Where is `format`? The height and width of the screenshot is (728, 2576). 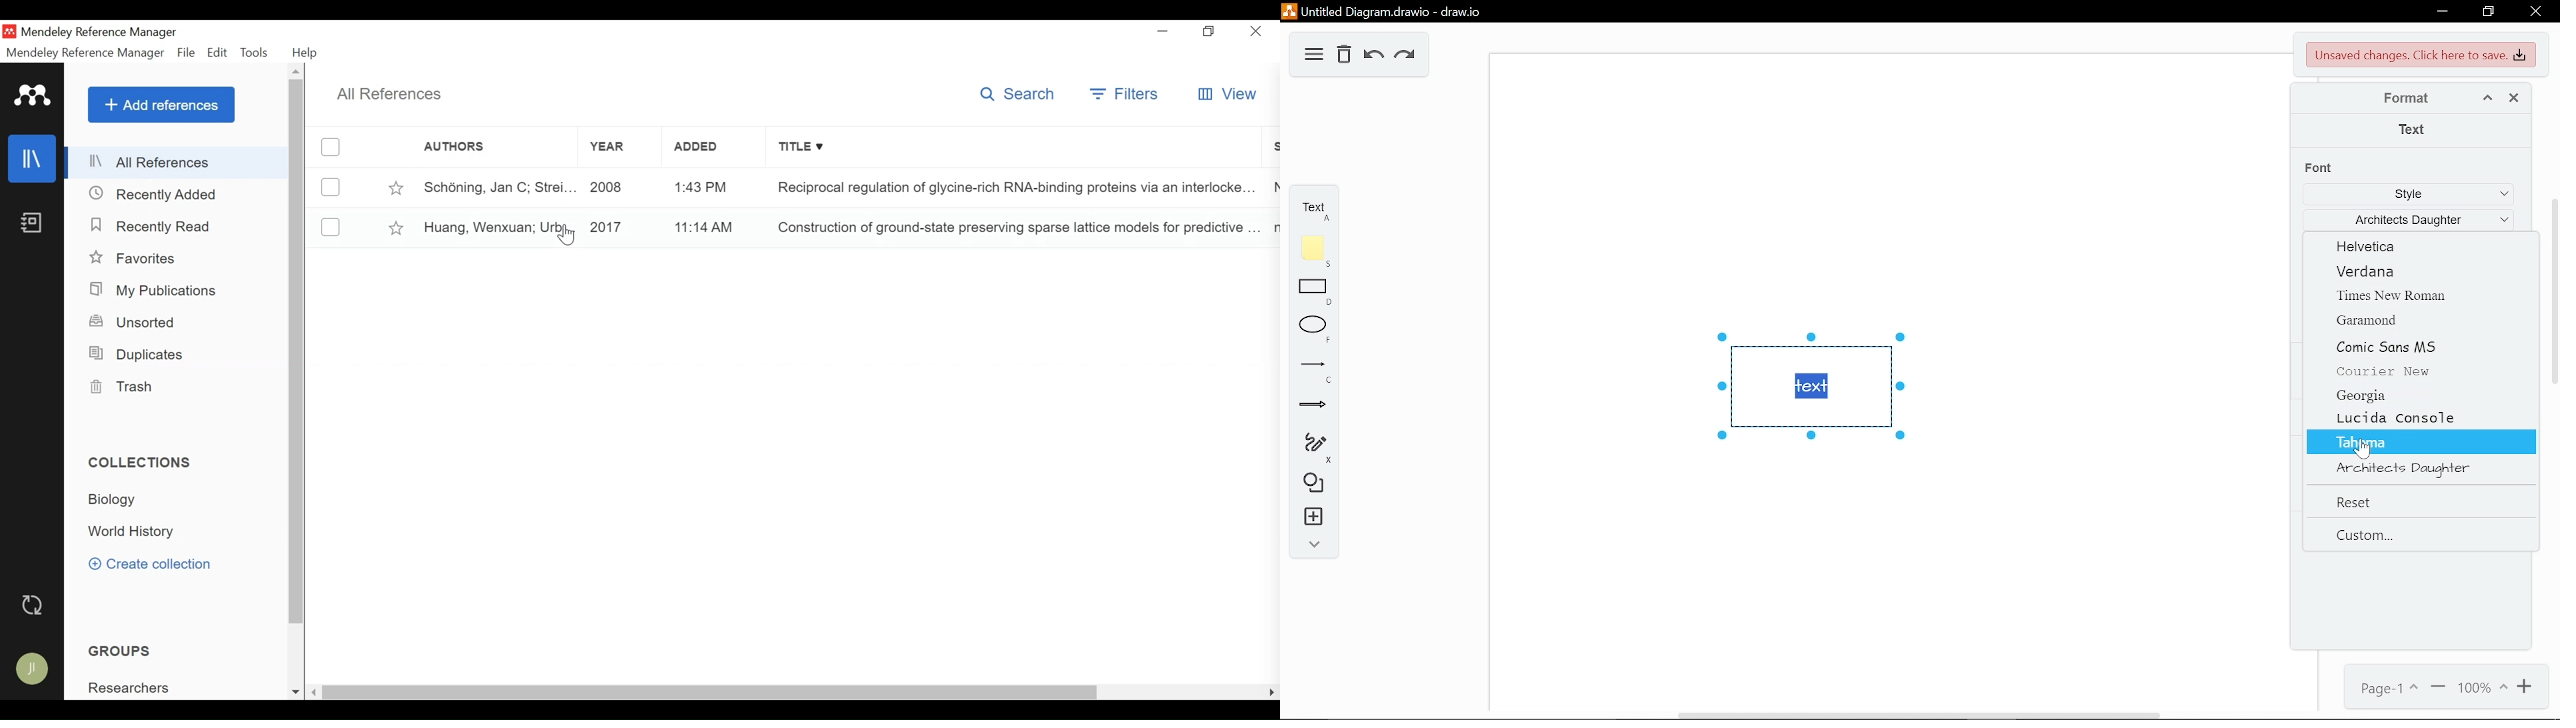 format is located at coordinates (2407, 100).